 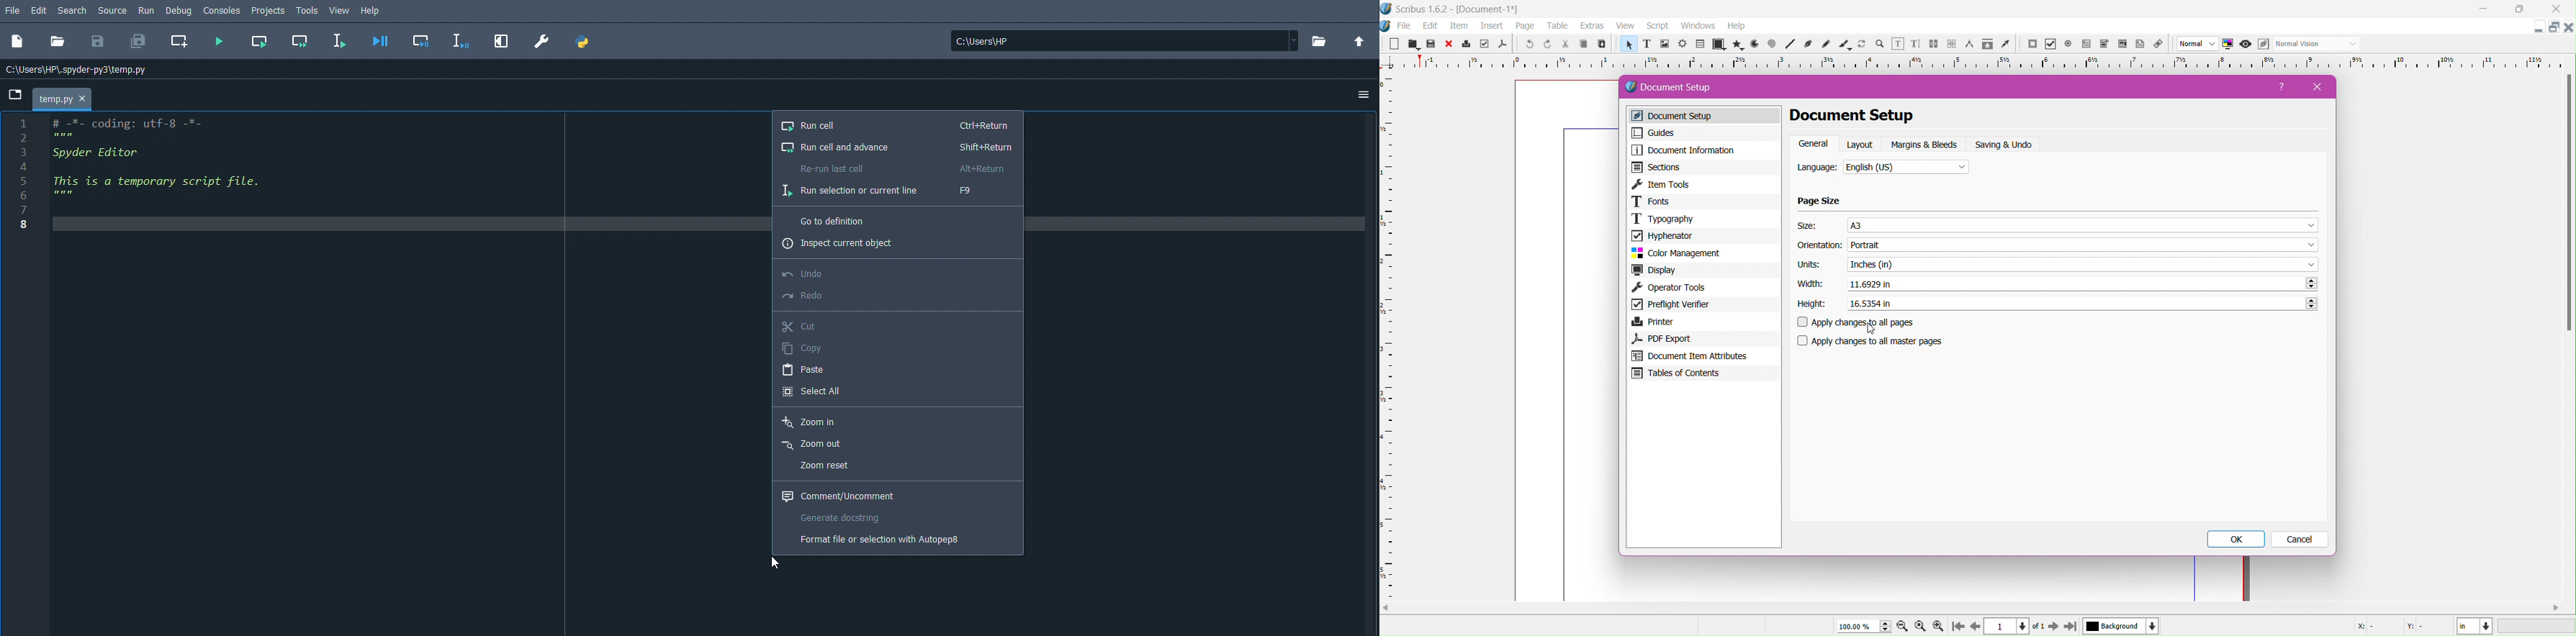 What do you see at coordinates (339, 40) in the screenshot?
I see `Run selection or current line` at bounding box center [339, 40].